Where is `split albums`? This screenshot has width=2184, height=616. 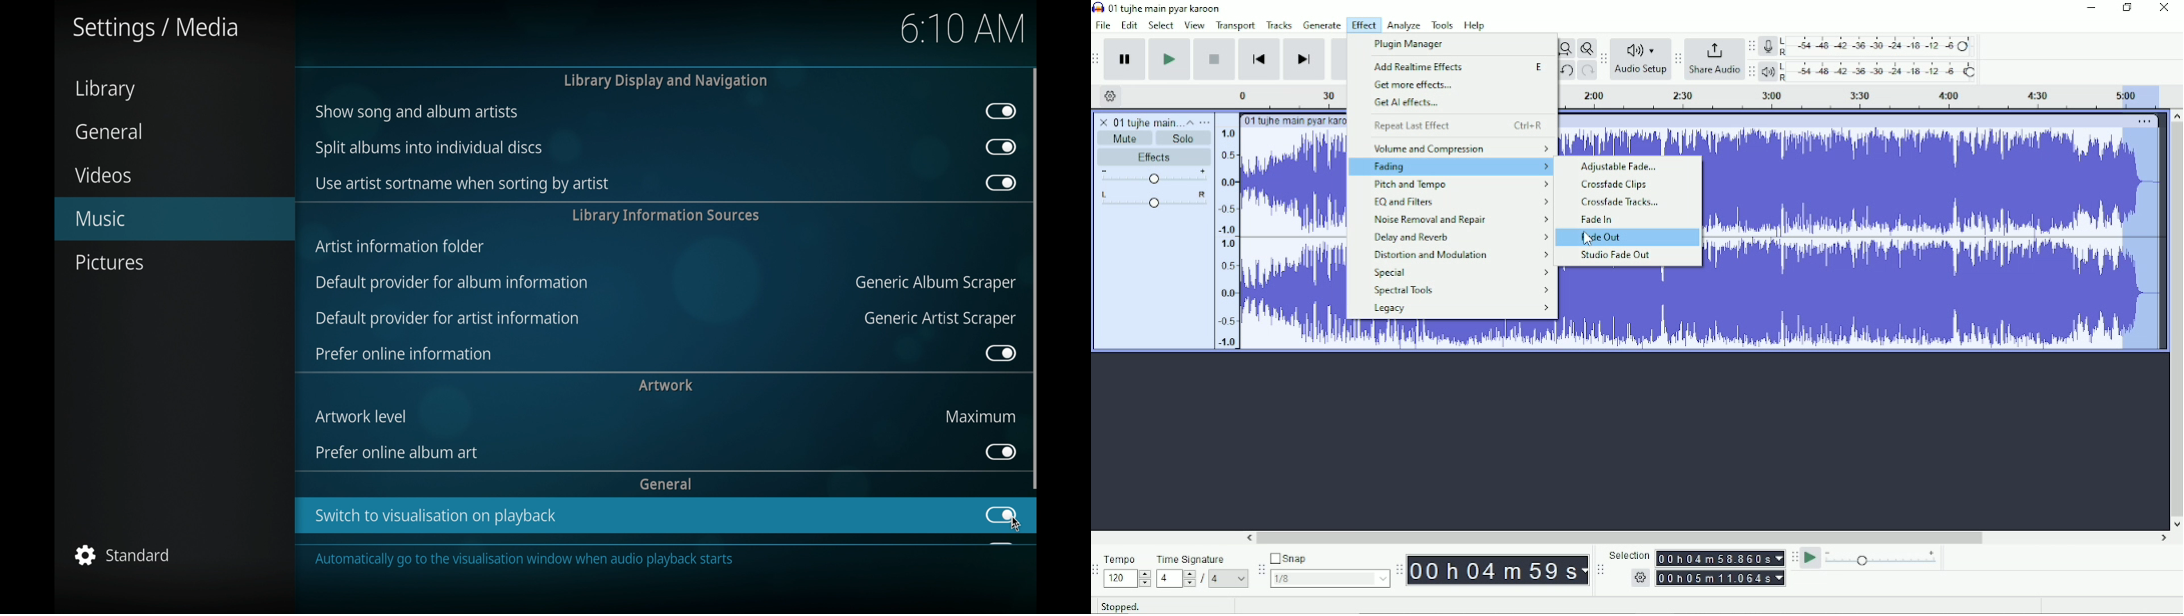
split albums is located at coordinates (430, 148).